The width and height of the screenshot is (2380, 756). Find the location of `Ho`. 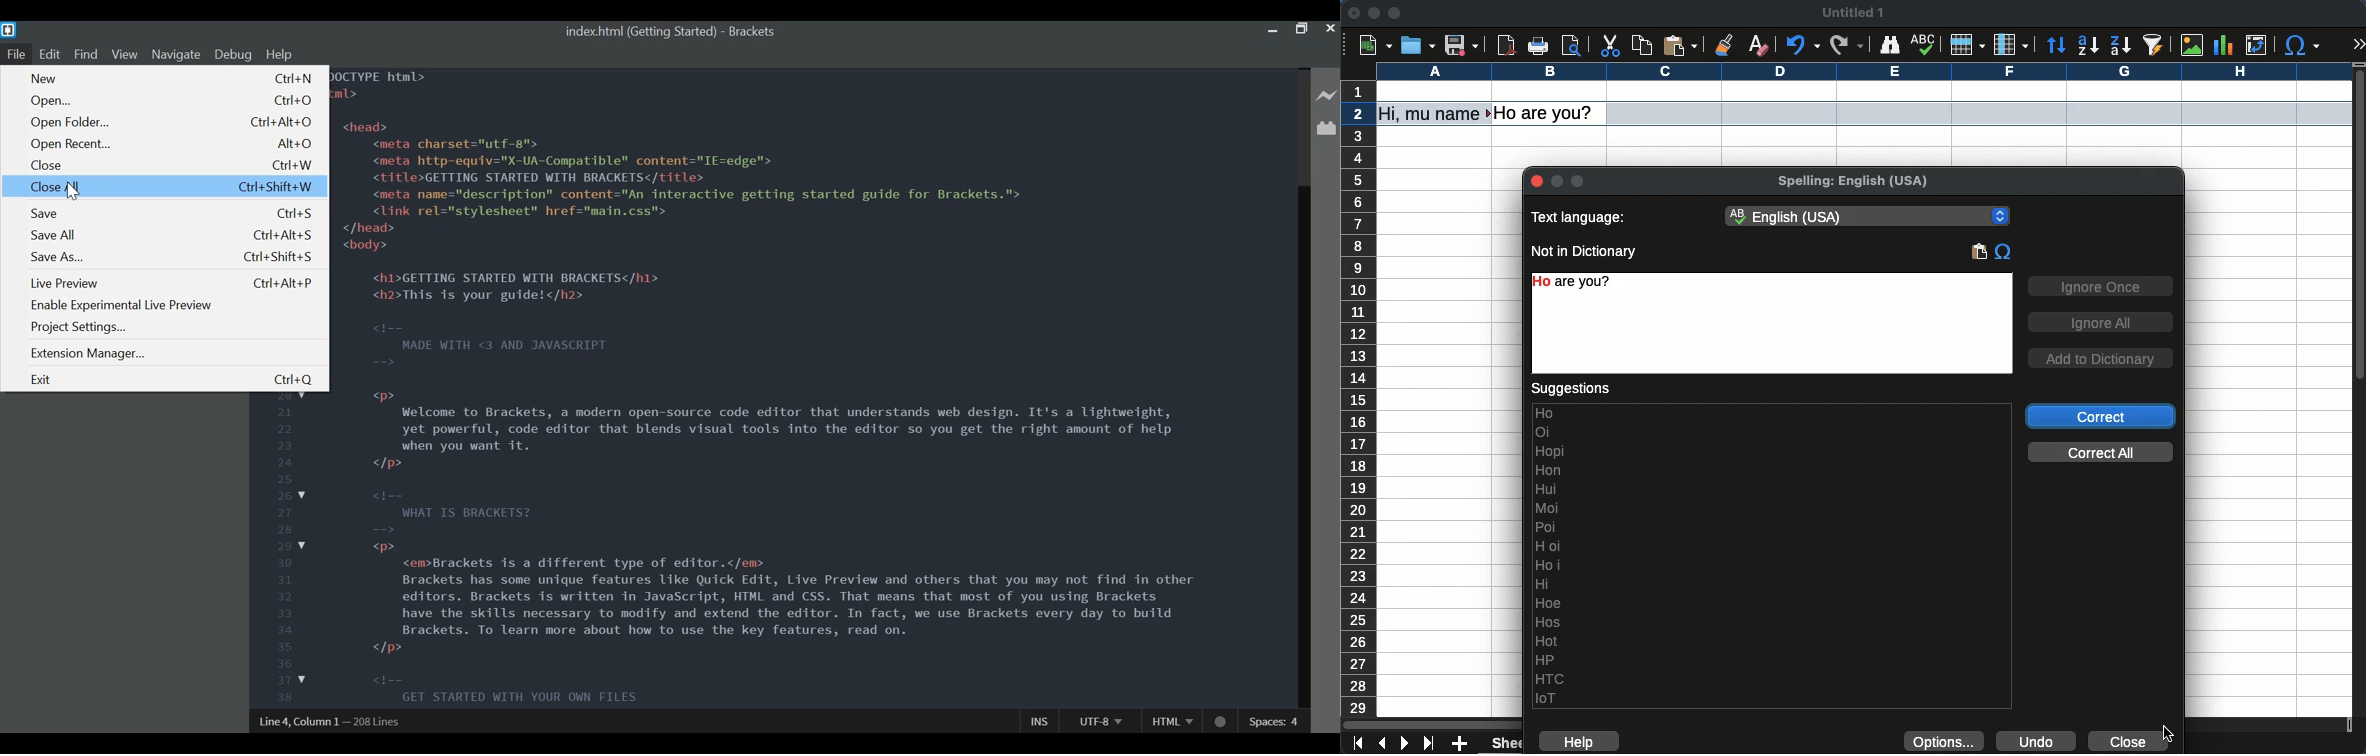

Ho is located at coordinates (1773, 413).